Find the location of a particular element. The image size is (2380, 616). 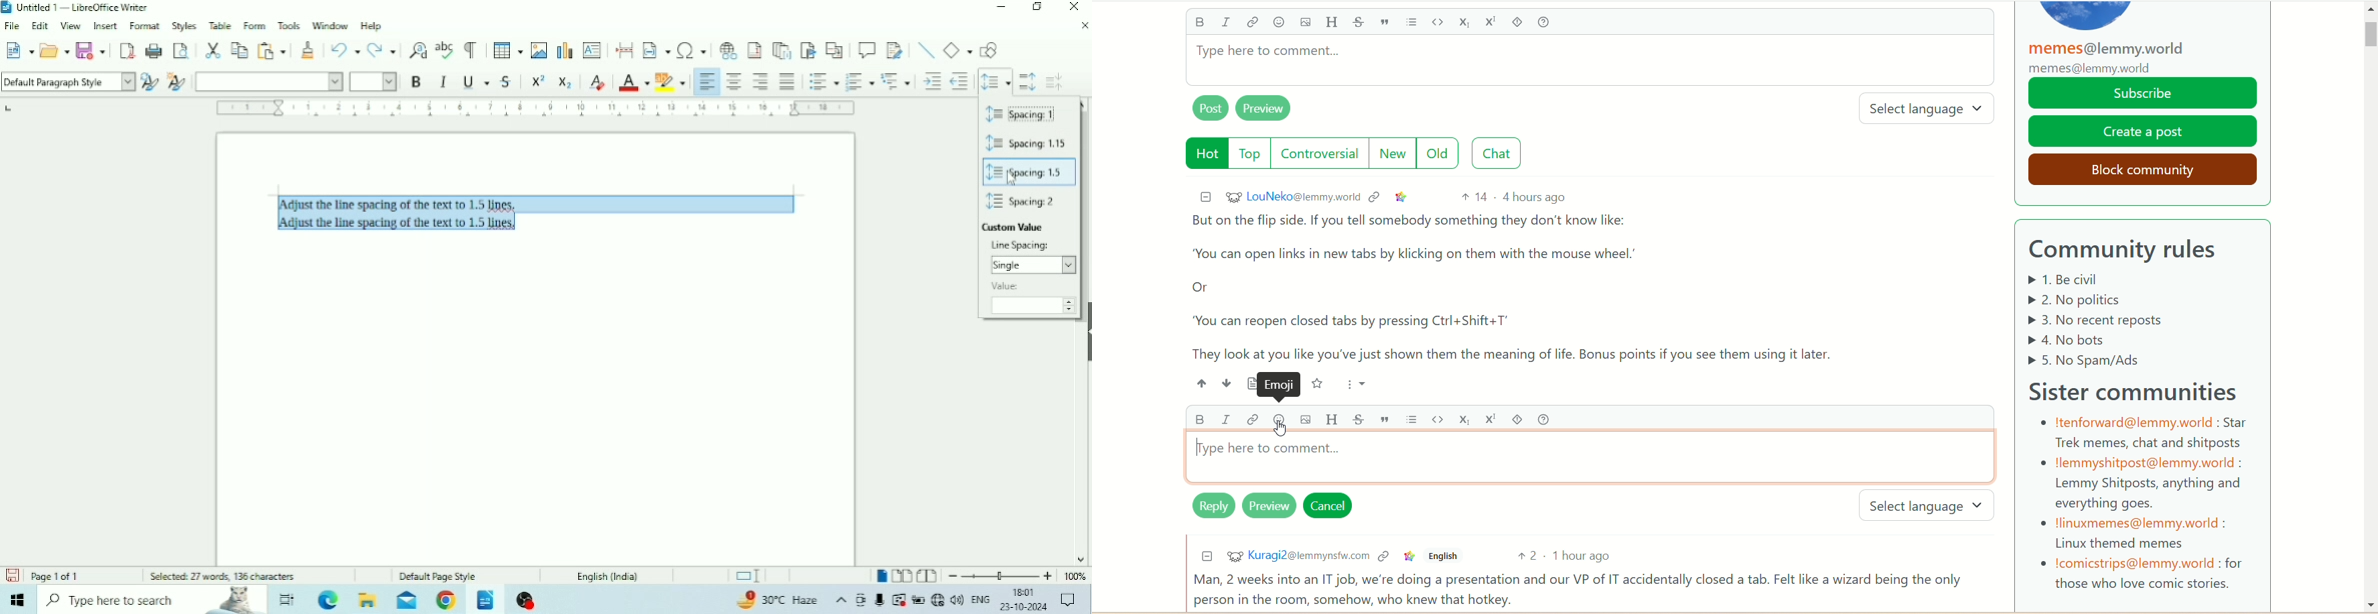

code is located at coordinates (1437, 420).